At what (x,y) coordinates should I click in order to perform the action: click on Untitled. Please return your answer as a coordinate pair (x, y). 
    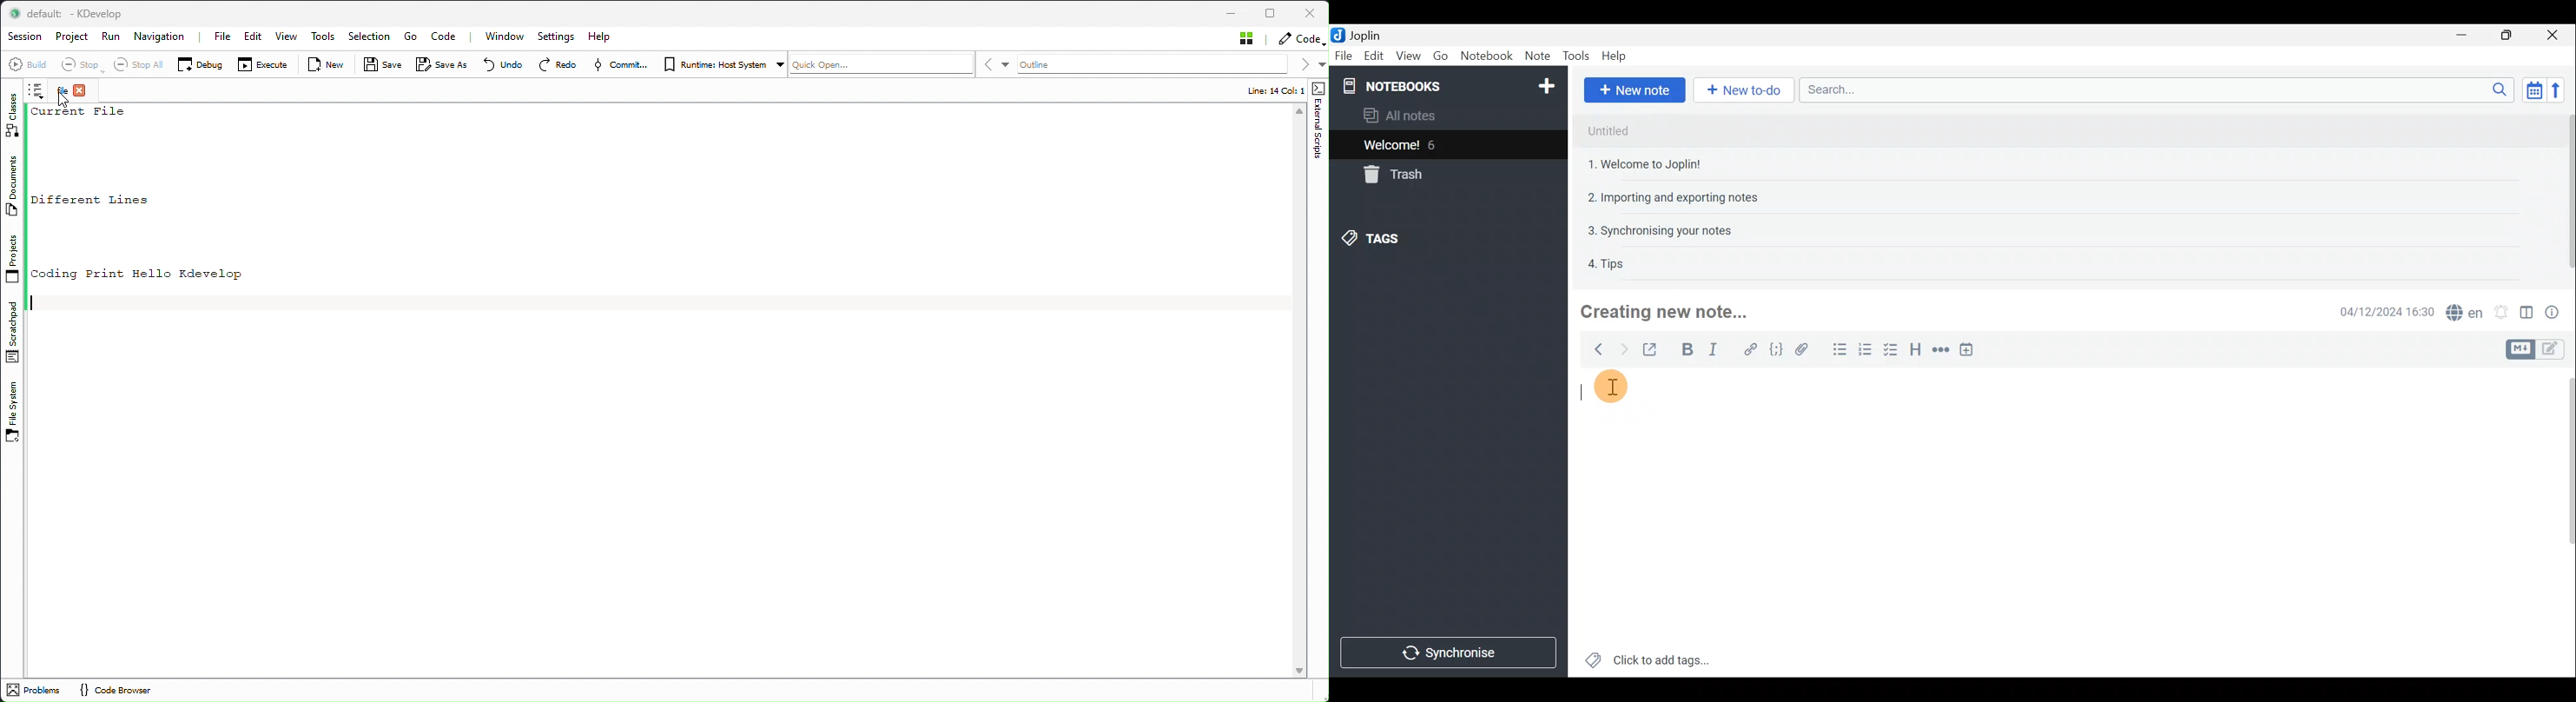
    Looking at the image, I should click on (1608, 131).